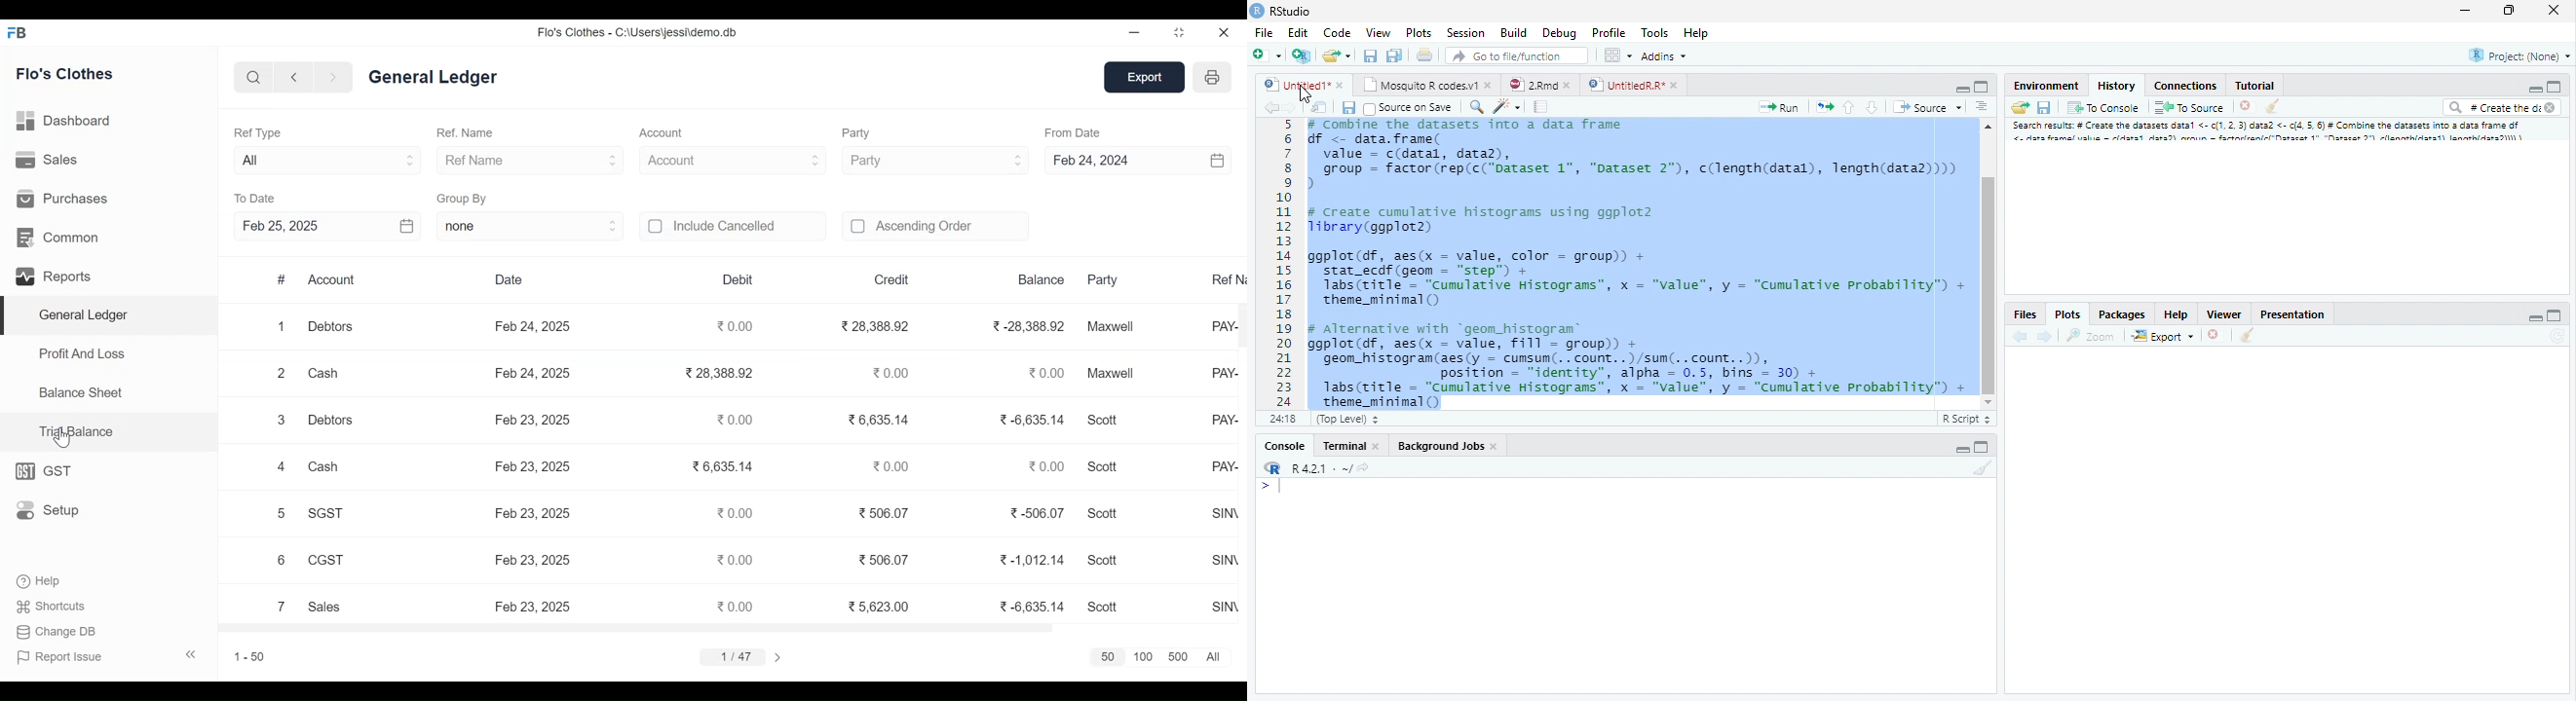 This screenshot has height=728, width=2576. I want to click on Account, so click(664, 132).